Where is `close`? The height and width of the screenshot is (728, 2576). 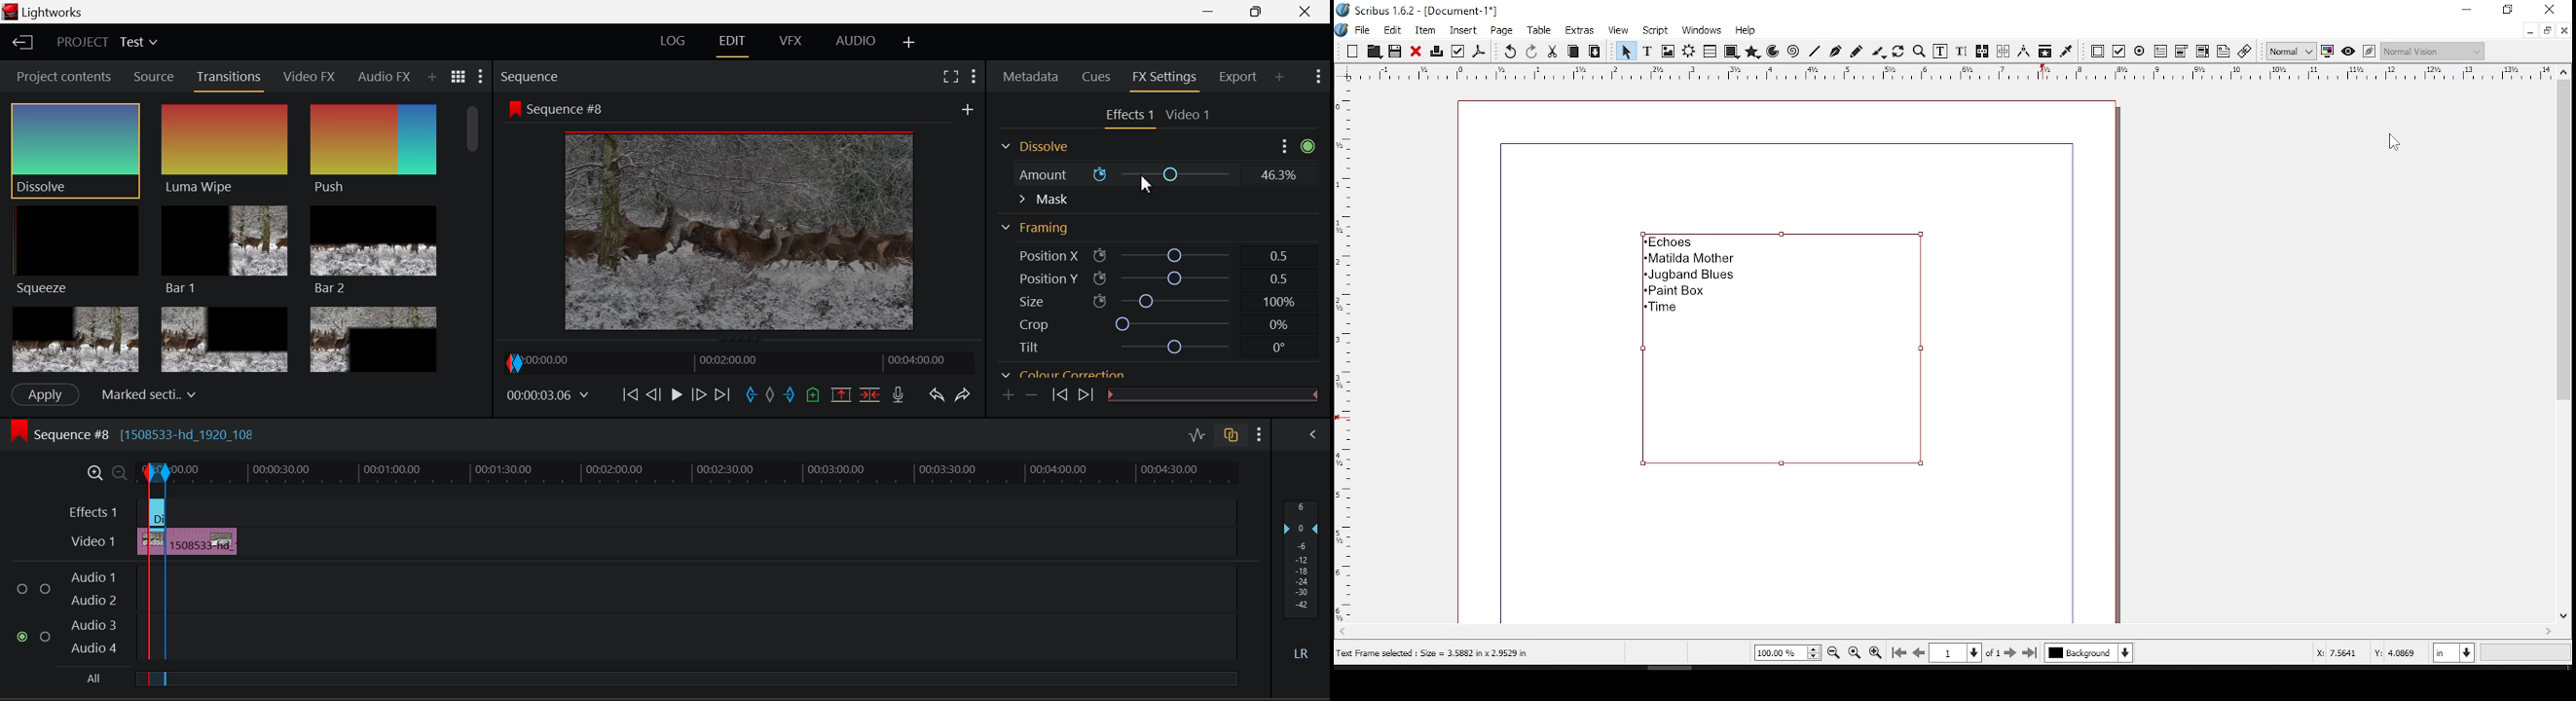
close is located at coordinates (1416, 51).